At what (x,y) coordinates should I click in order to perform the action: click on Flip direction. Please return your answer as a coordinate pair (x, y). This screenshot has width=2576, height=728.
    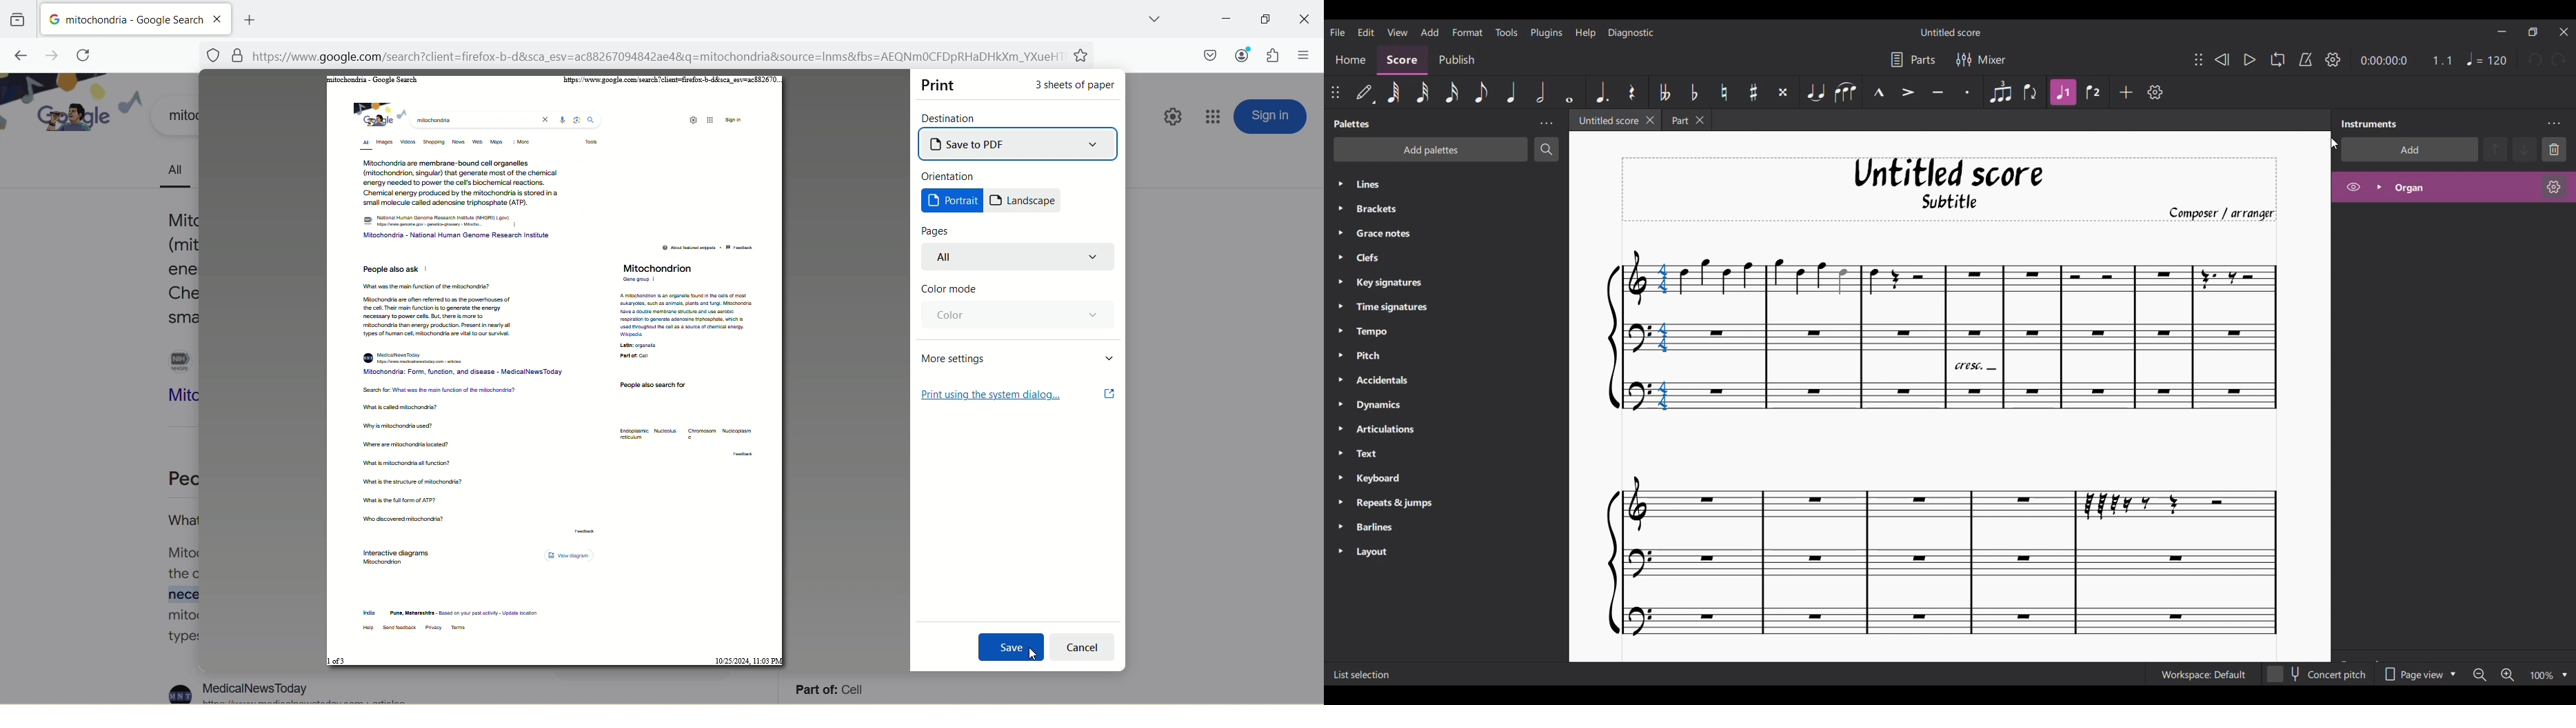
    Looking at the image, I should click on (2032, 92).